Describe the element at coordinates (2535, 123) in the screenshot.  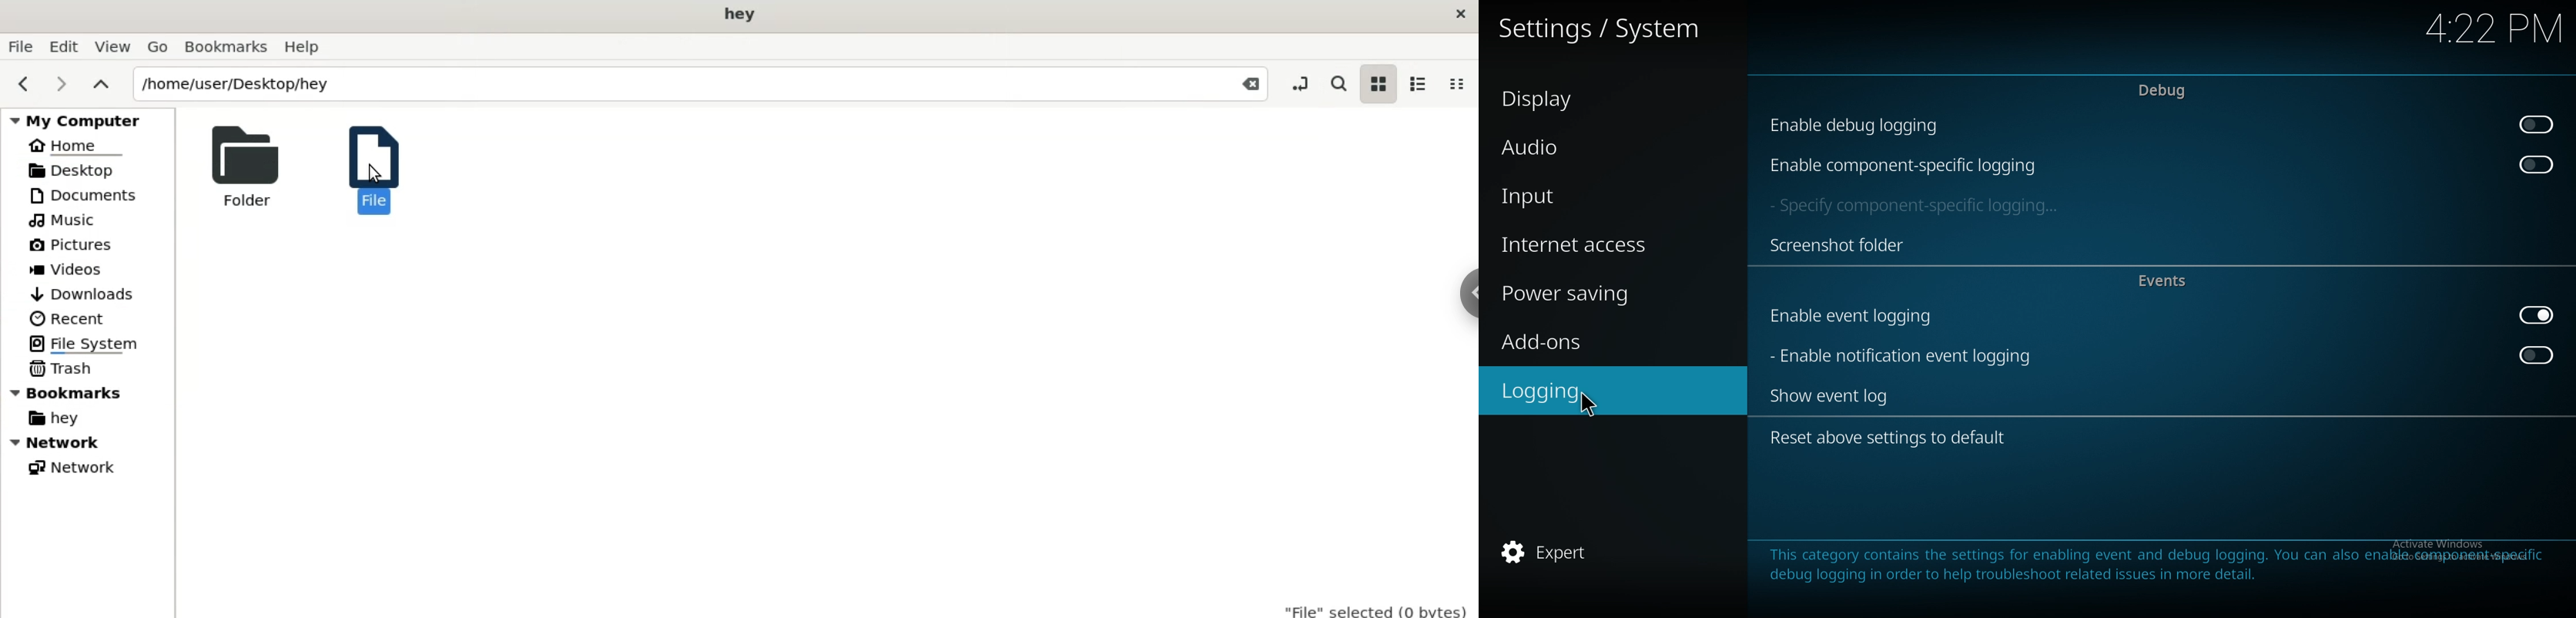
I see `off` at that location.